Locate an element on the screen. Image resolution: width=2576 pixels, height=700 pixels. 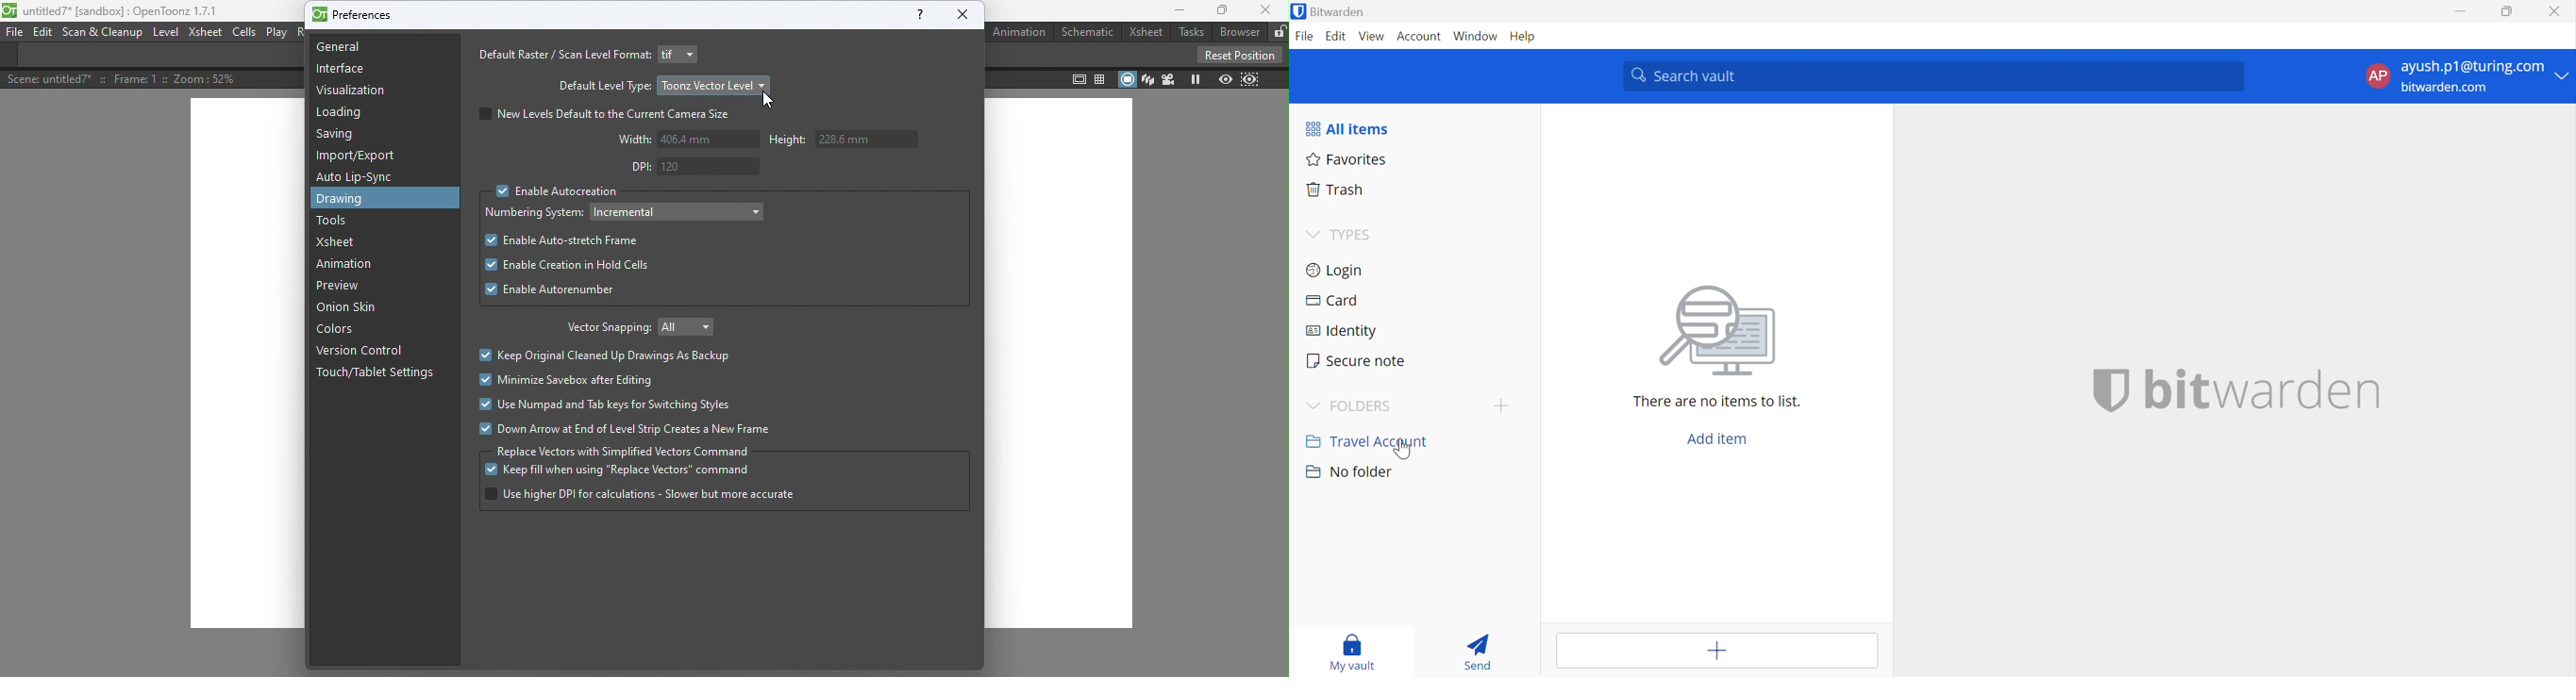
Identity is located at coordinates (1344, 330).